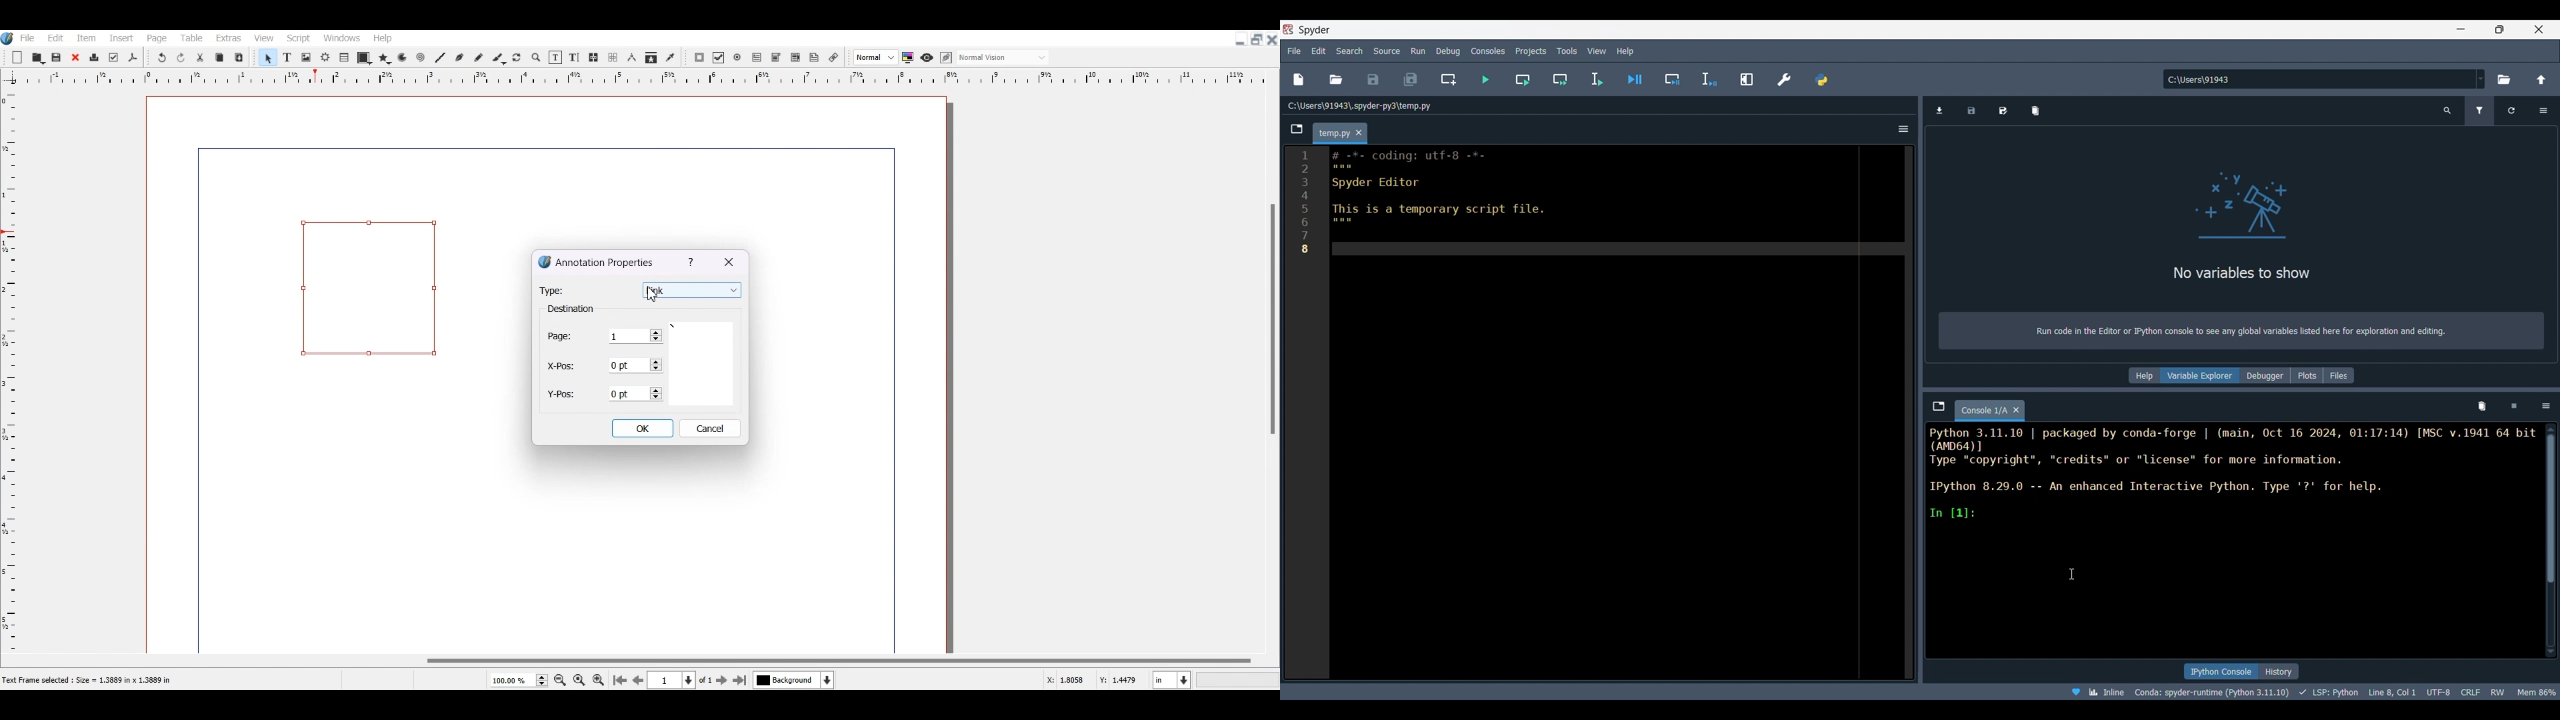 The image size is (2576, 728). I want to click on File, so click(29, 37).